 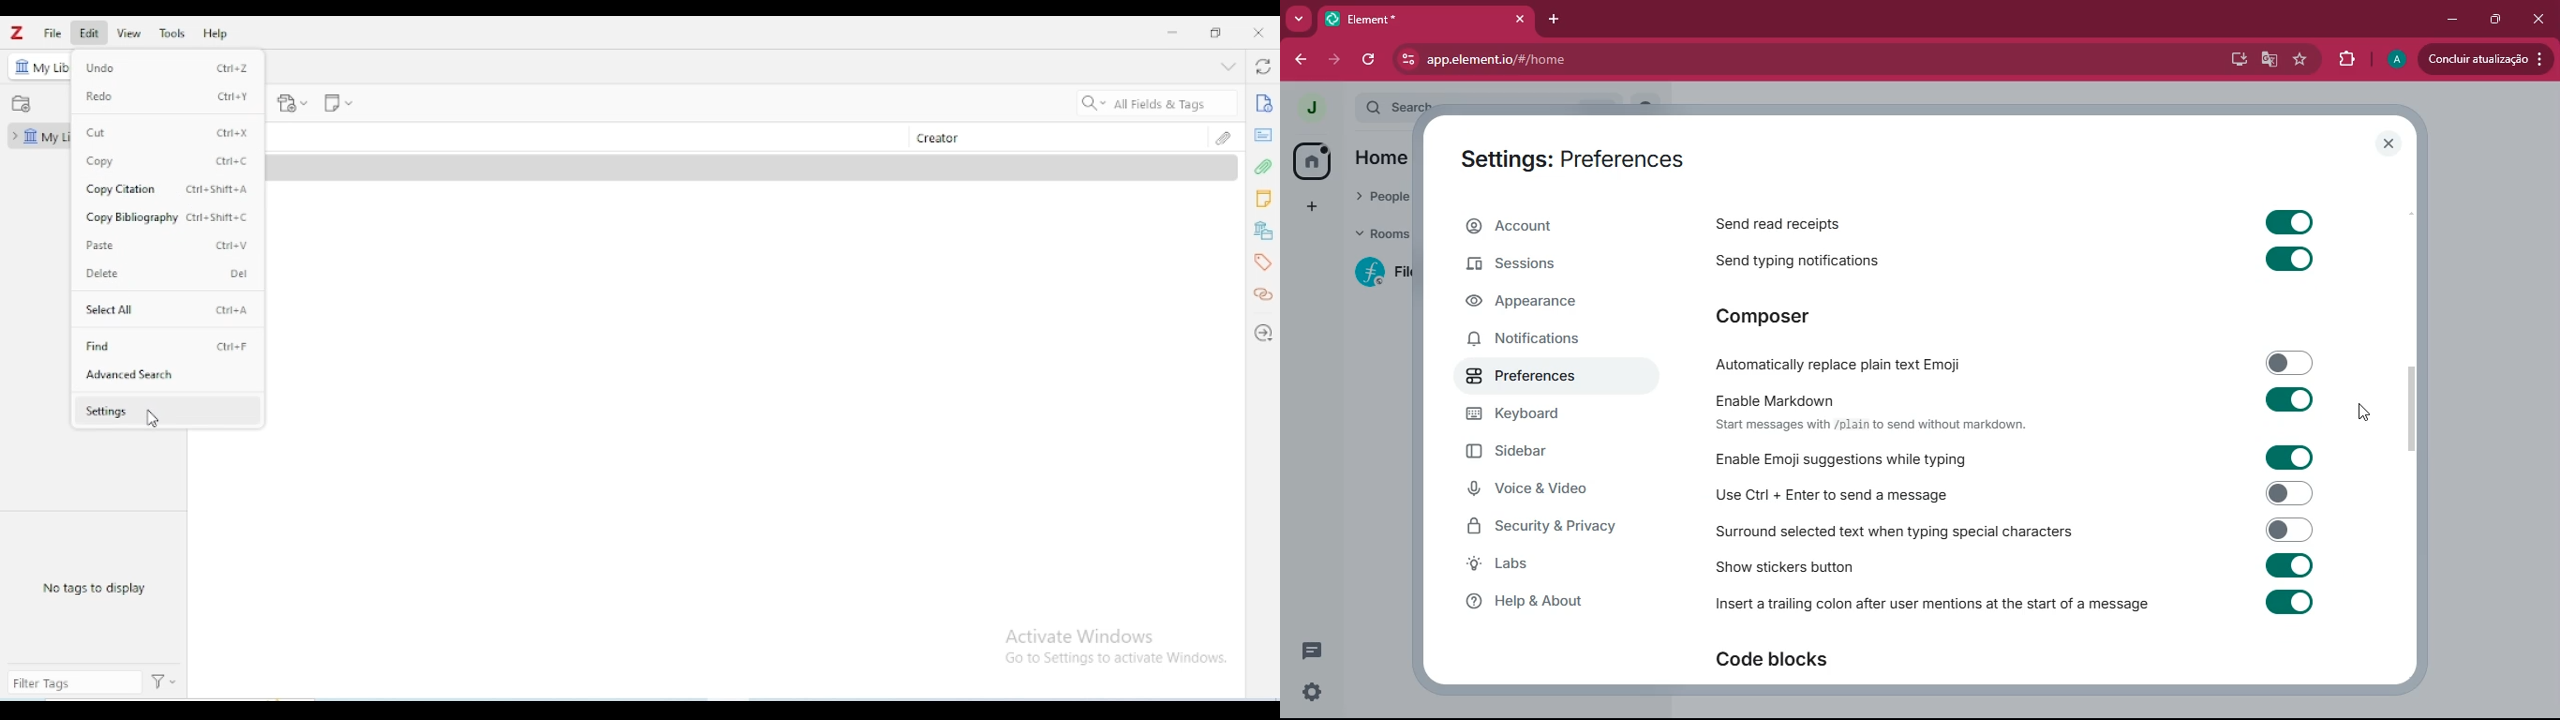 What do you see at coordinates (89, 33) in the screenshot?
I see `edit` at bounding box center [89, 33].